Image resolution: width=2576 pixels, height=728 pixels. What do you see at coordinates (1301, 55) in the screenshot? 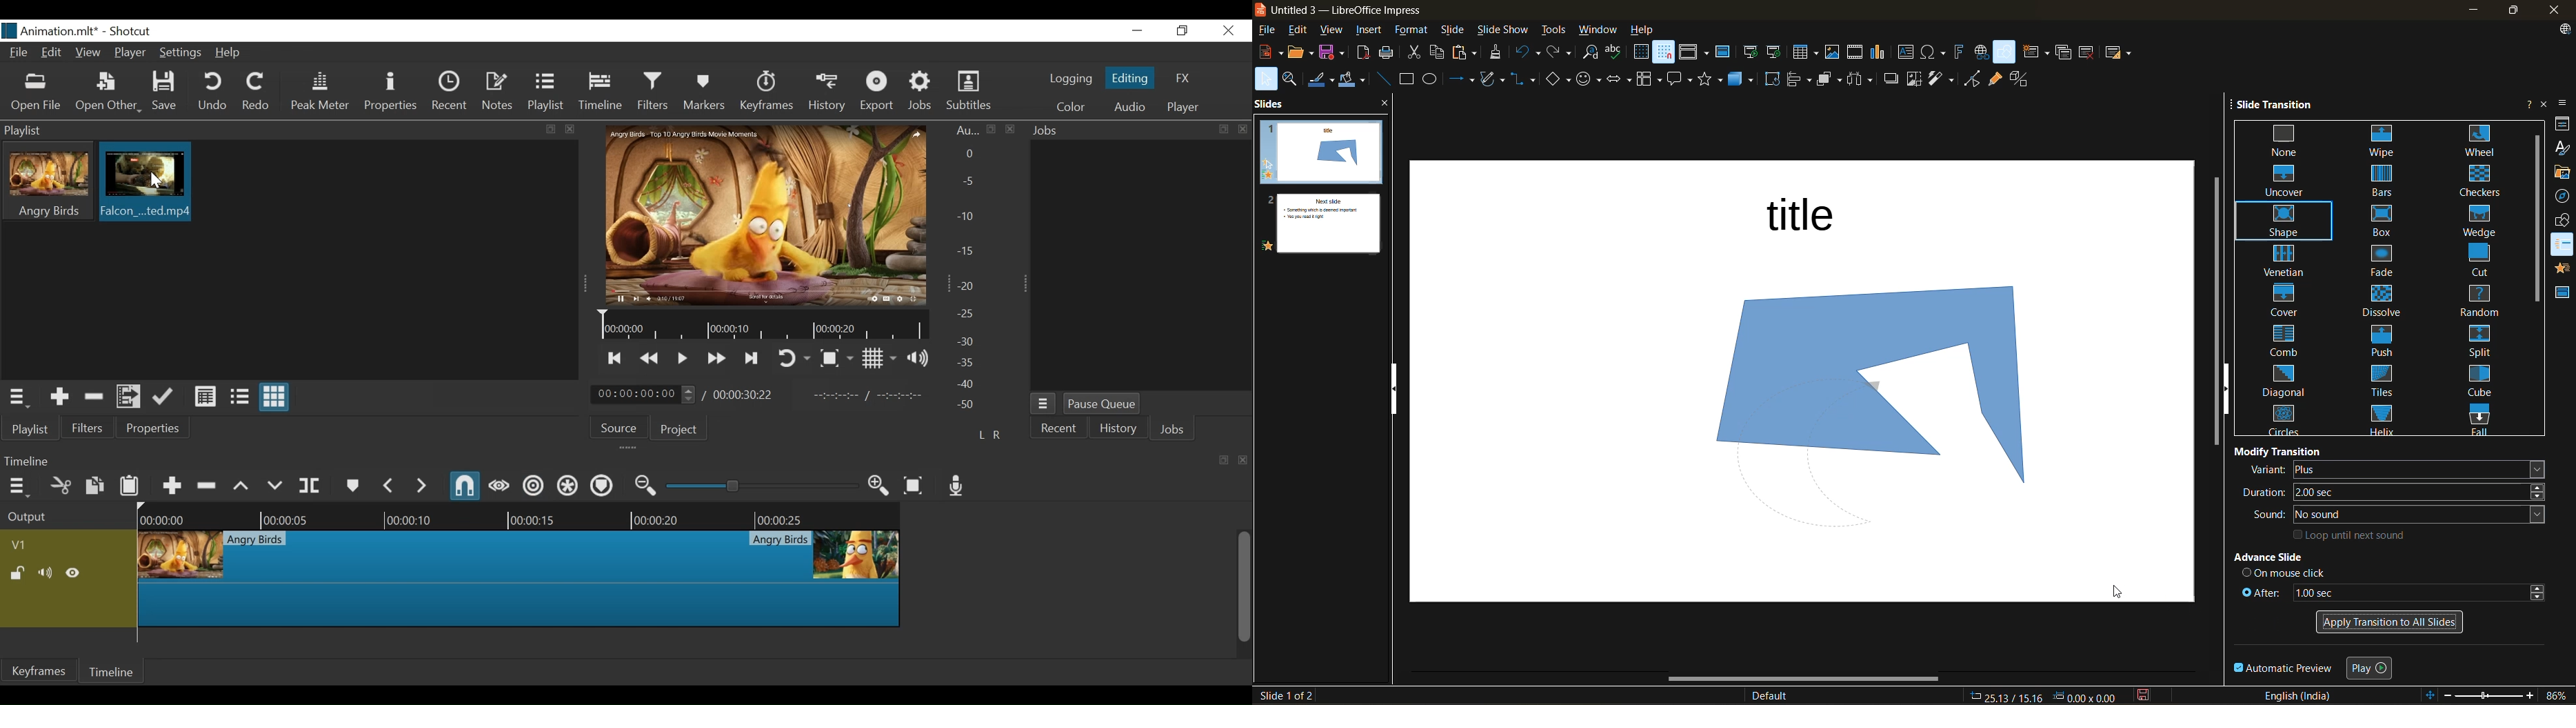
I see `open` at bounding box center [1301, 55].